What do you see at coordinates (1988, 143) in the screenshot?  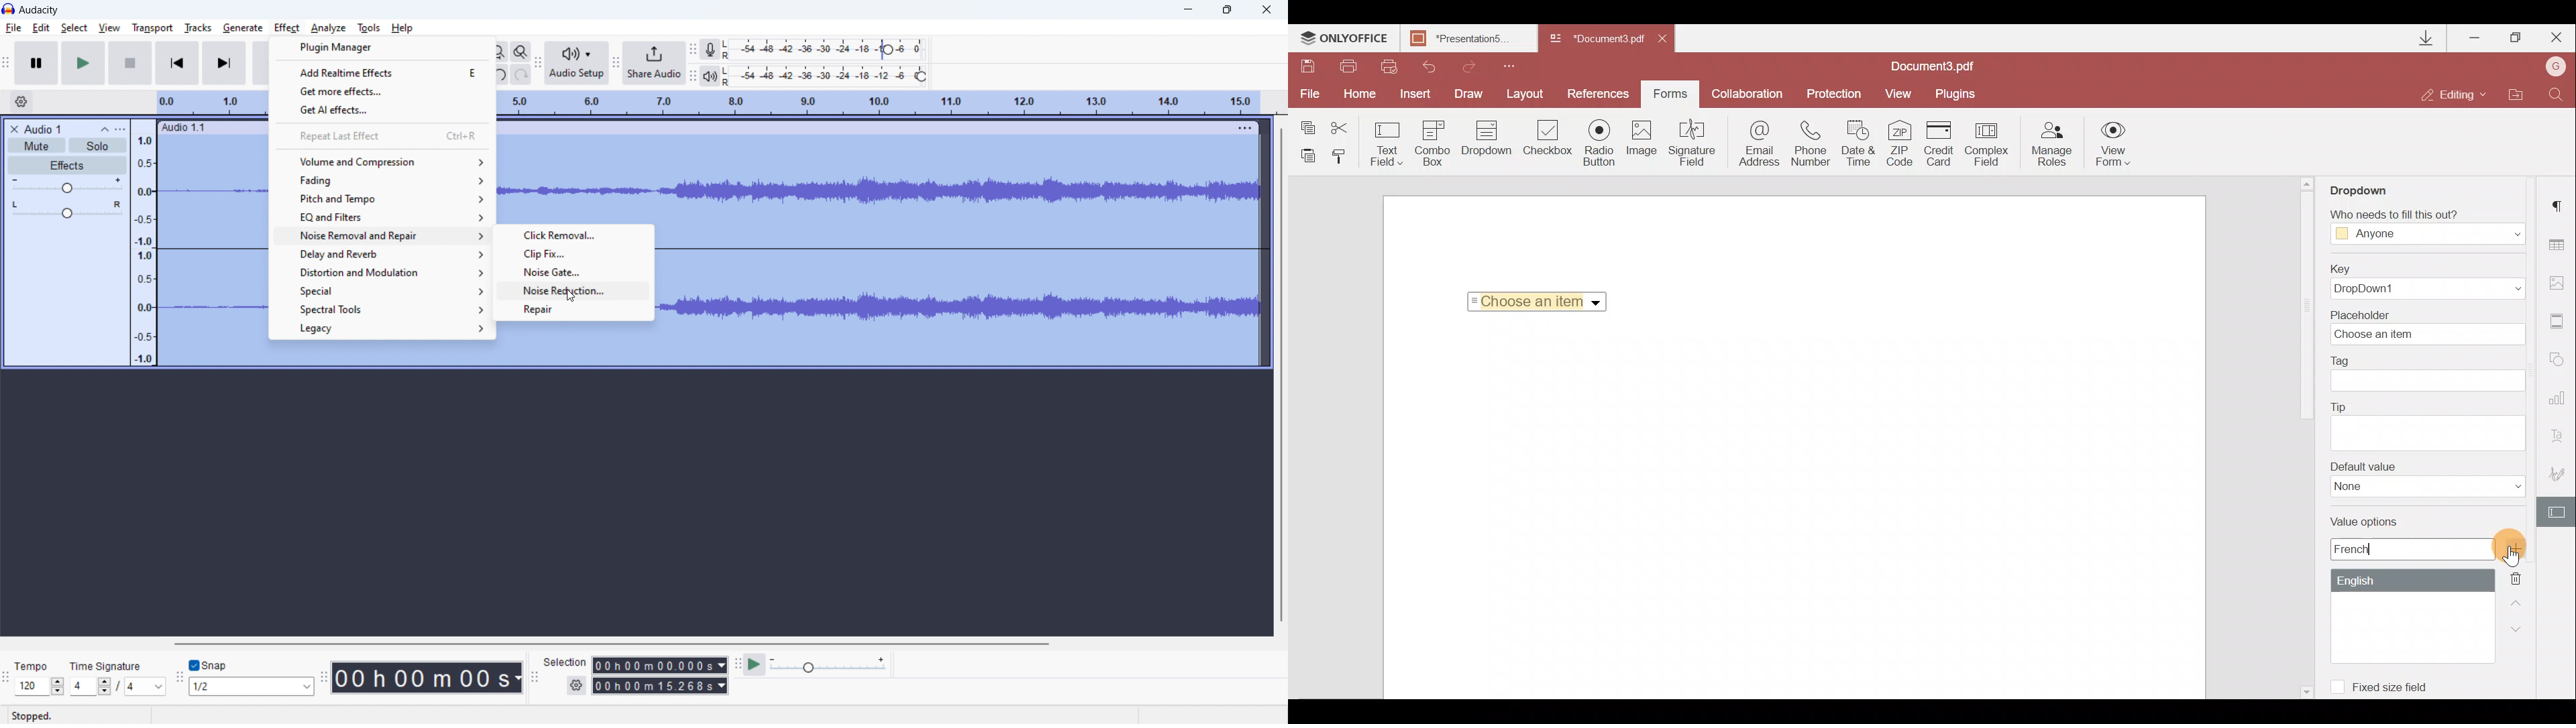 I see `Complex field` at bounding box center [1988, 143].